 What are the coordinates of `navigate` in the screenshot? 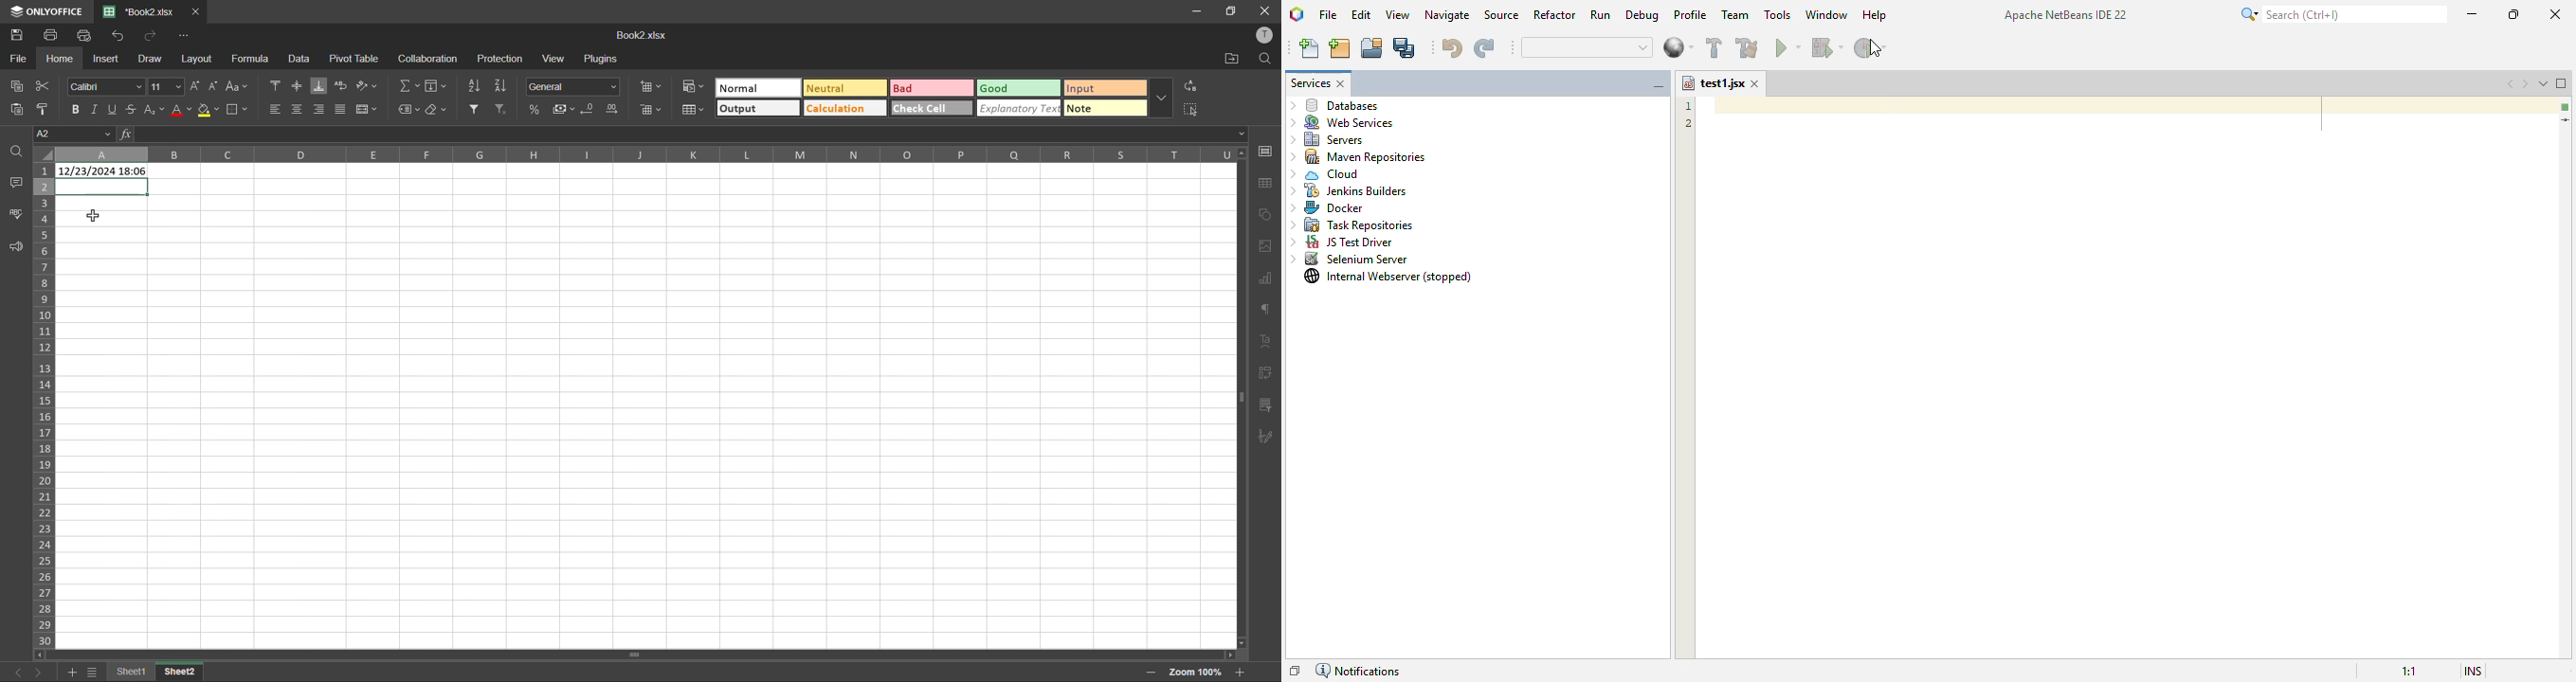 It's located at (1447, 14).